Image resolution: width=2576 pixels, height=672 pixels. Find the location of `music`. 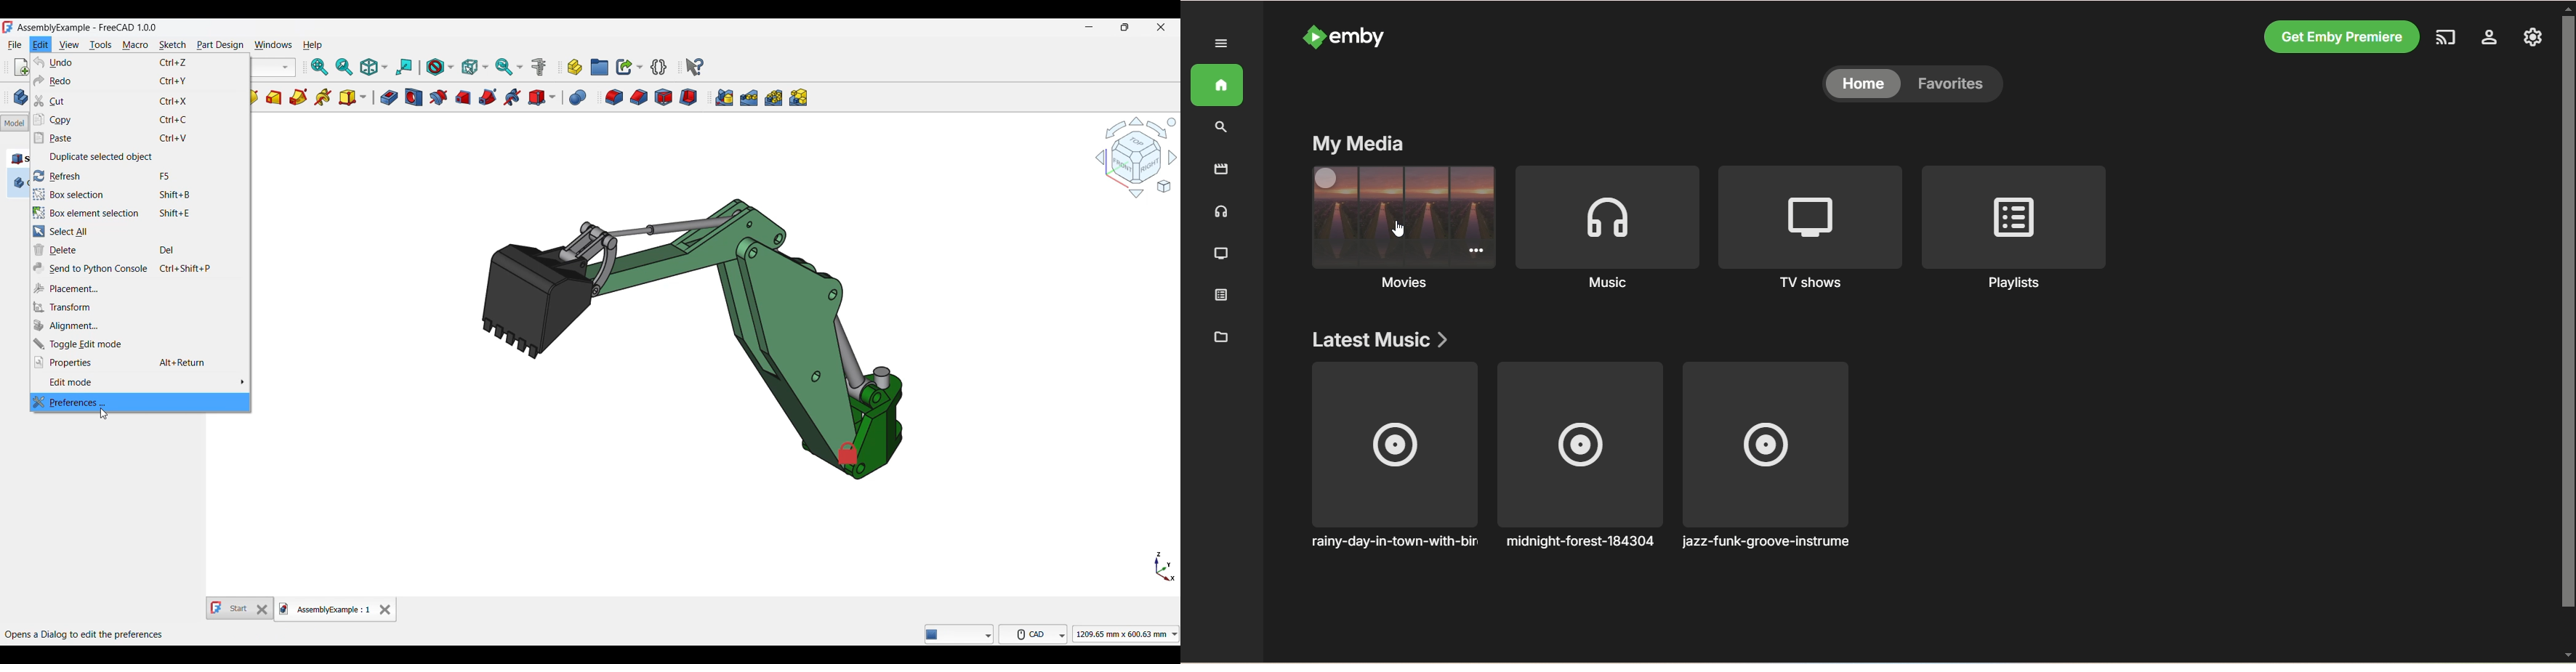

music is located at coordinates (1610, 286).